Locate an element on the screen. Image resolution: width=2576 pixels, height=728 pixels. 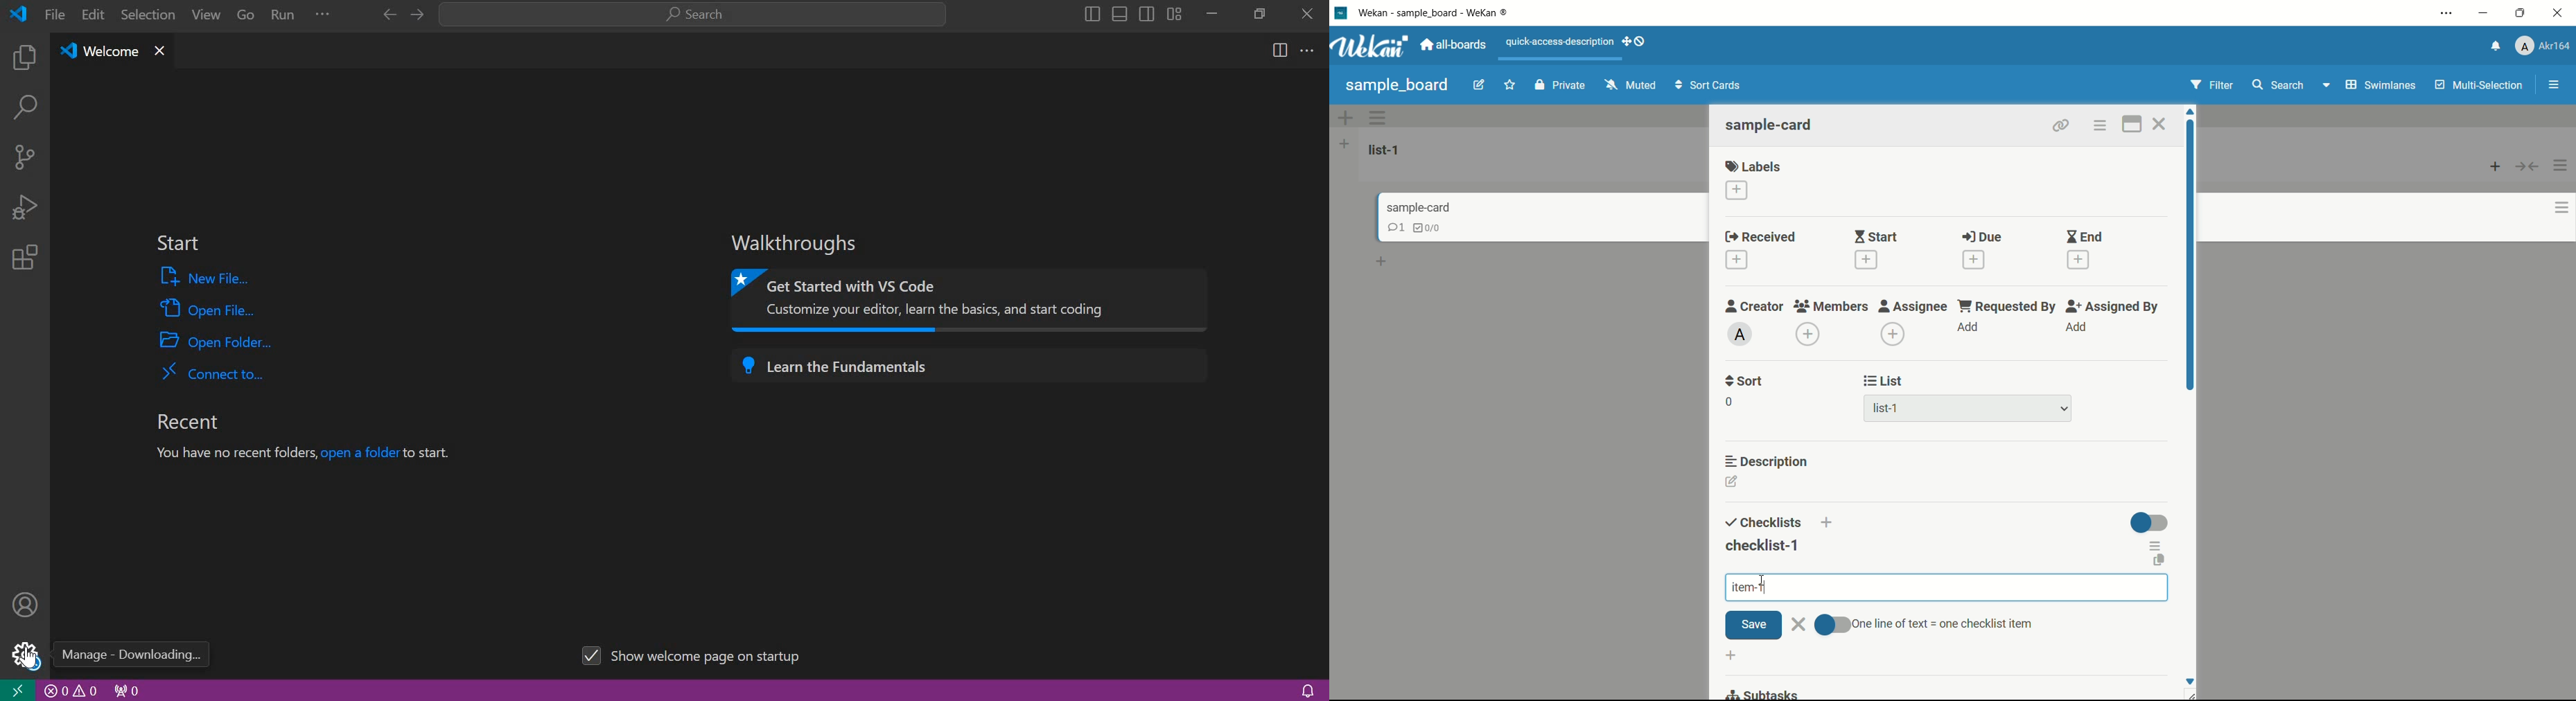
run is located at coordinates (285, 17).